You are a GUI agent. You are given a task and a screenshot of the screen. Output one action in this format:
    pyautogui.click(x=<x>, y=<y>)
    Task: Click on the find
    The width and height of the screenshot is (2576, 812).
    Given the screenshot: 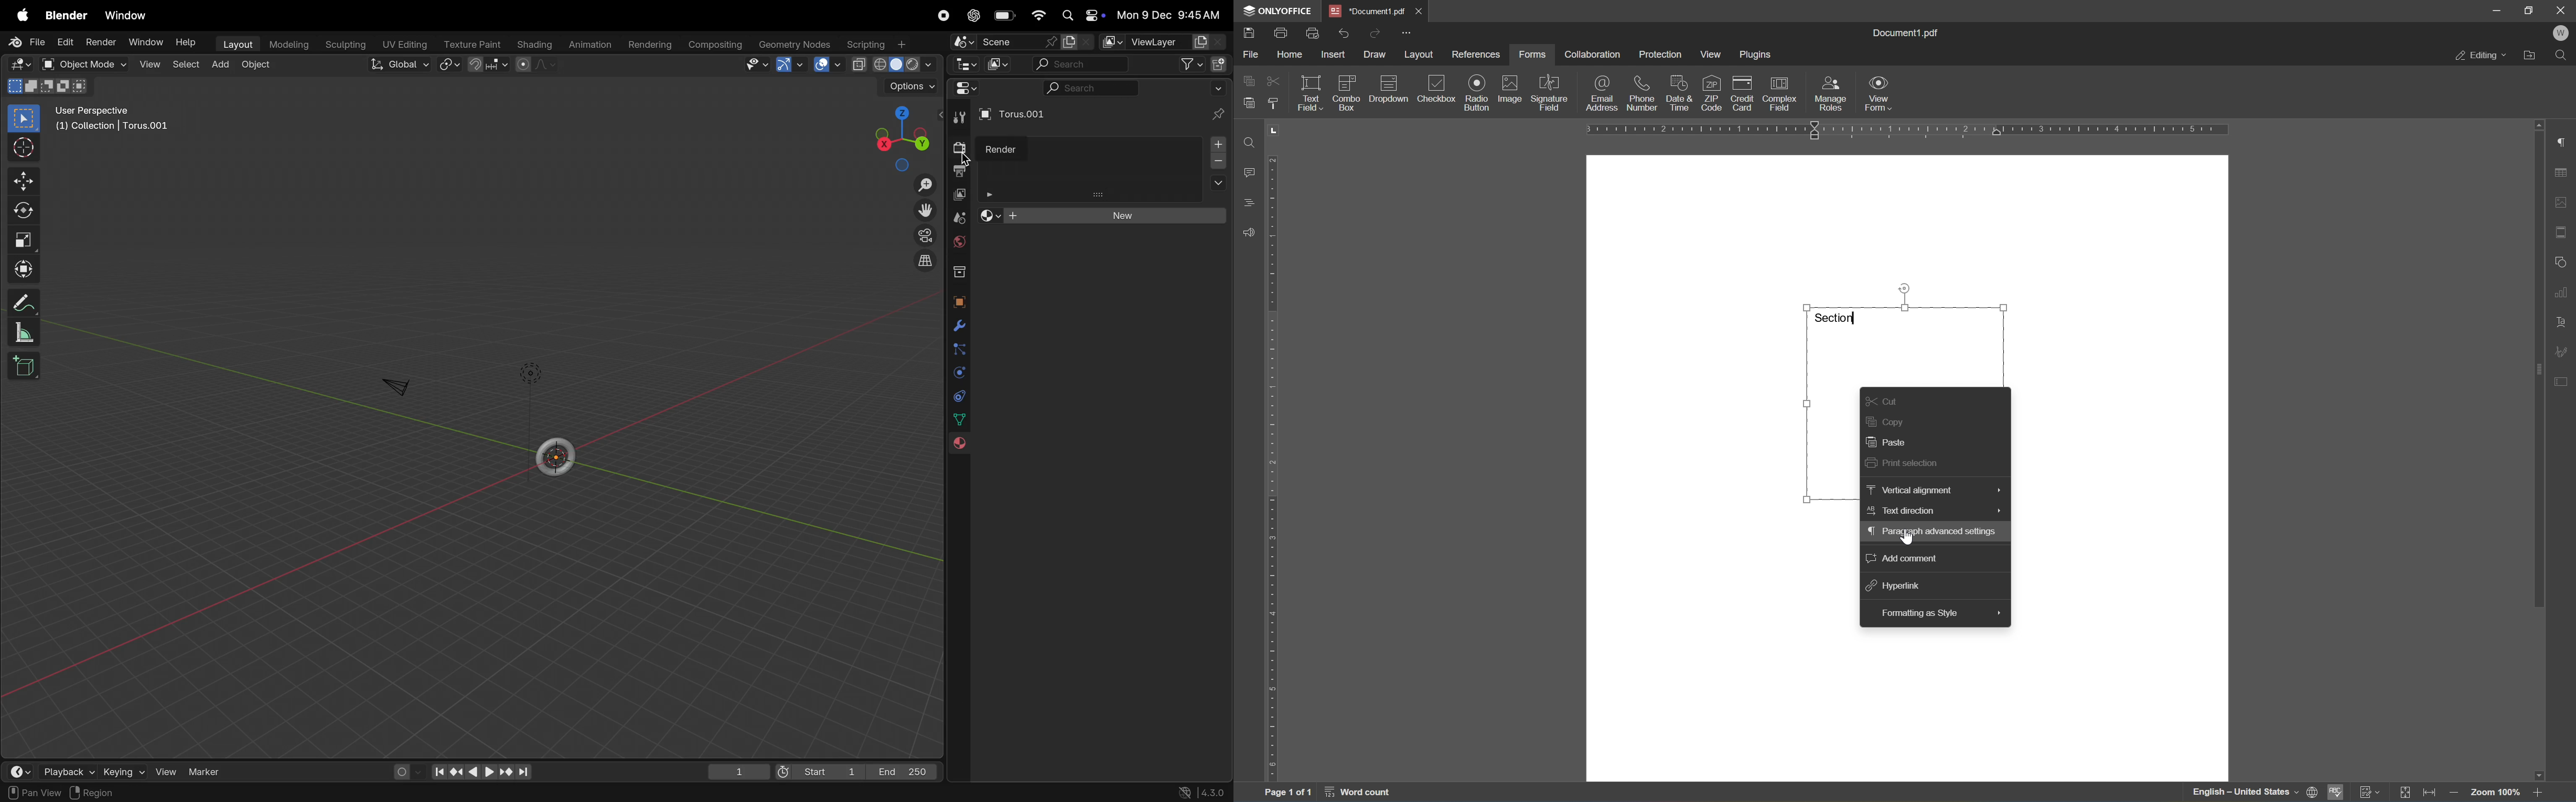 What is the action you would take?
    pyautogui.click(x=1246, y=142)
    